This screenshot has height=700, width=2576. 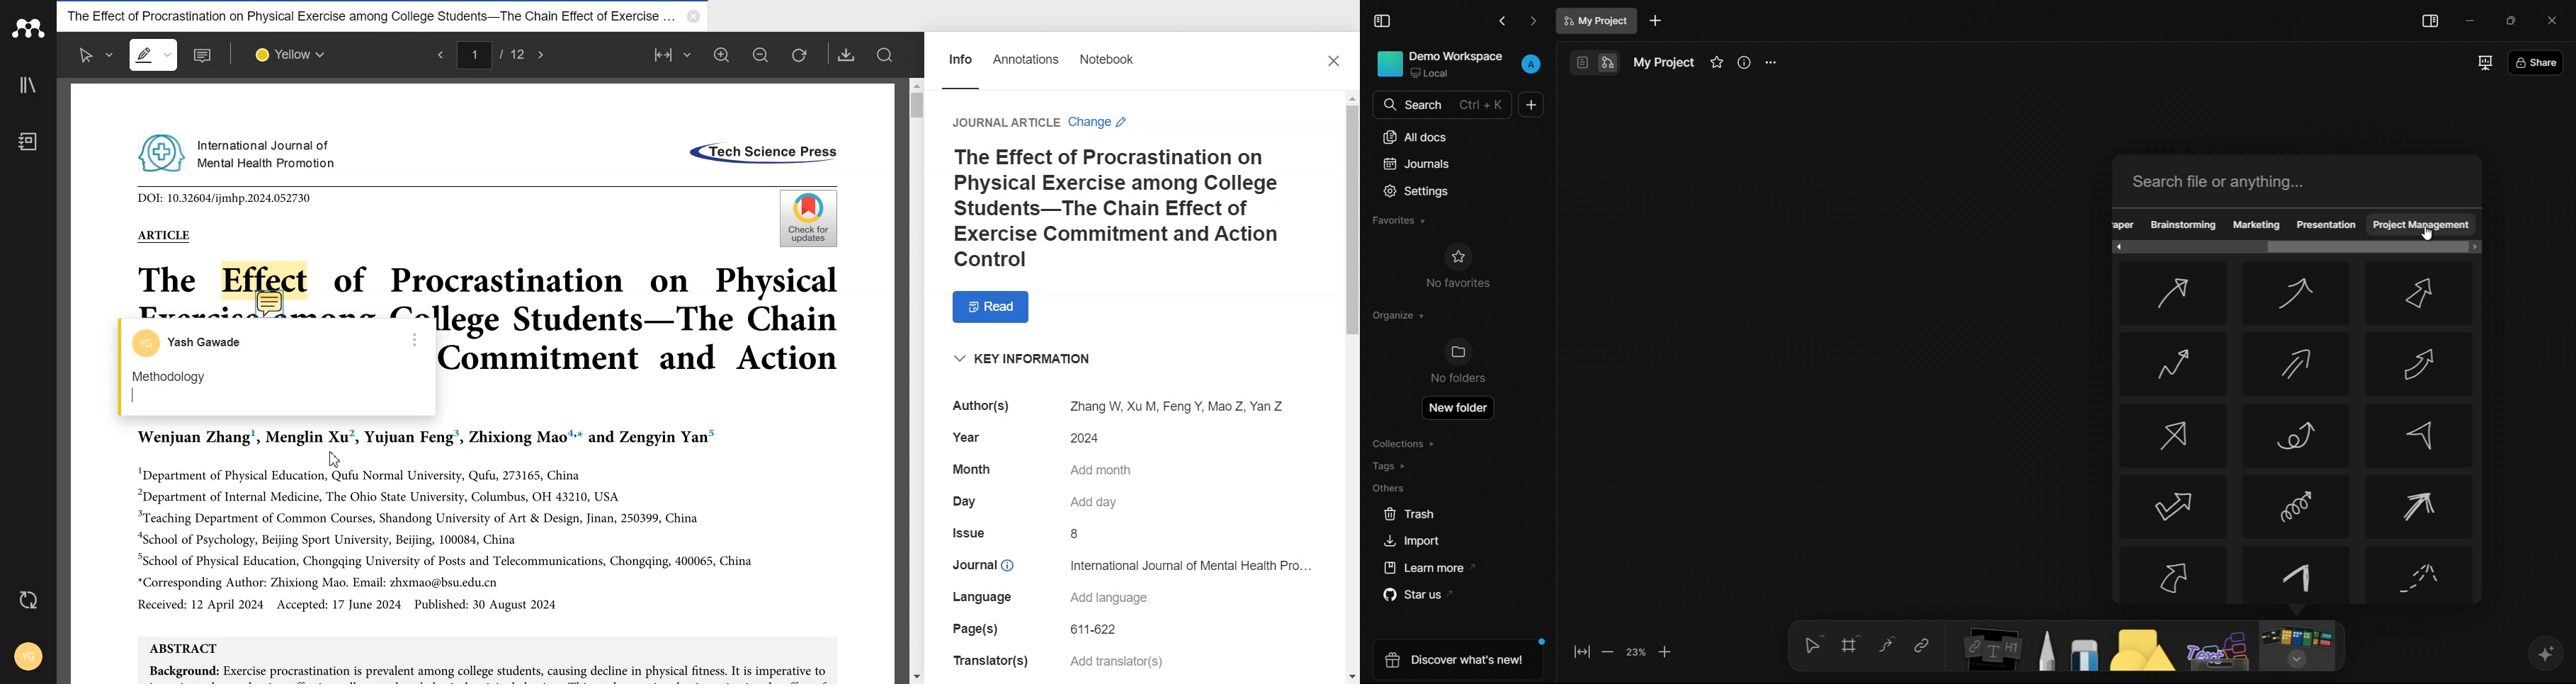 I want to click on Year 2024, so click(x=1035, y=437).